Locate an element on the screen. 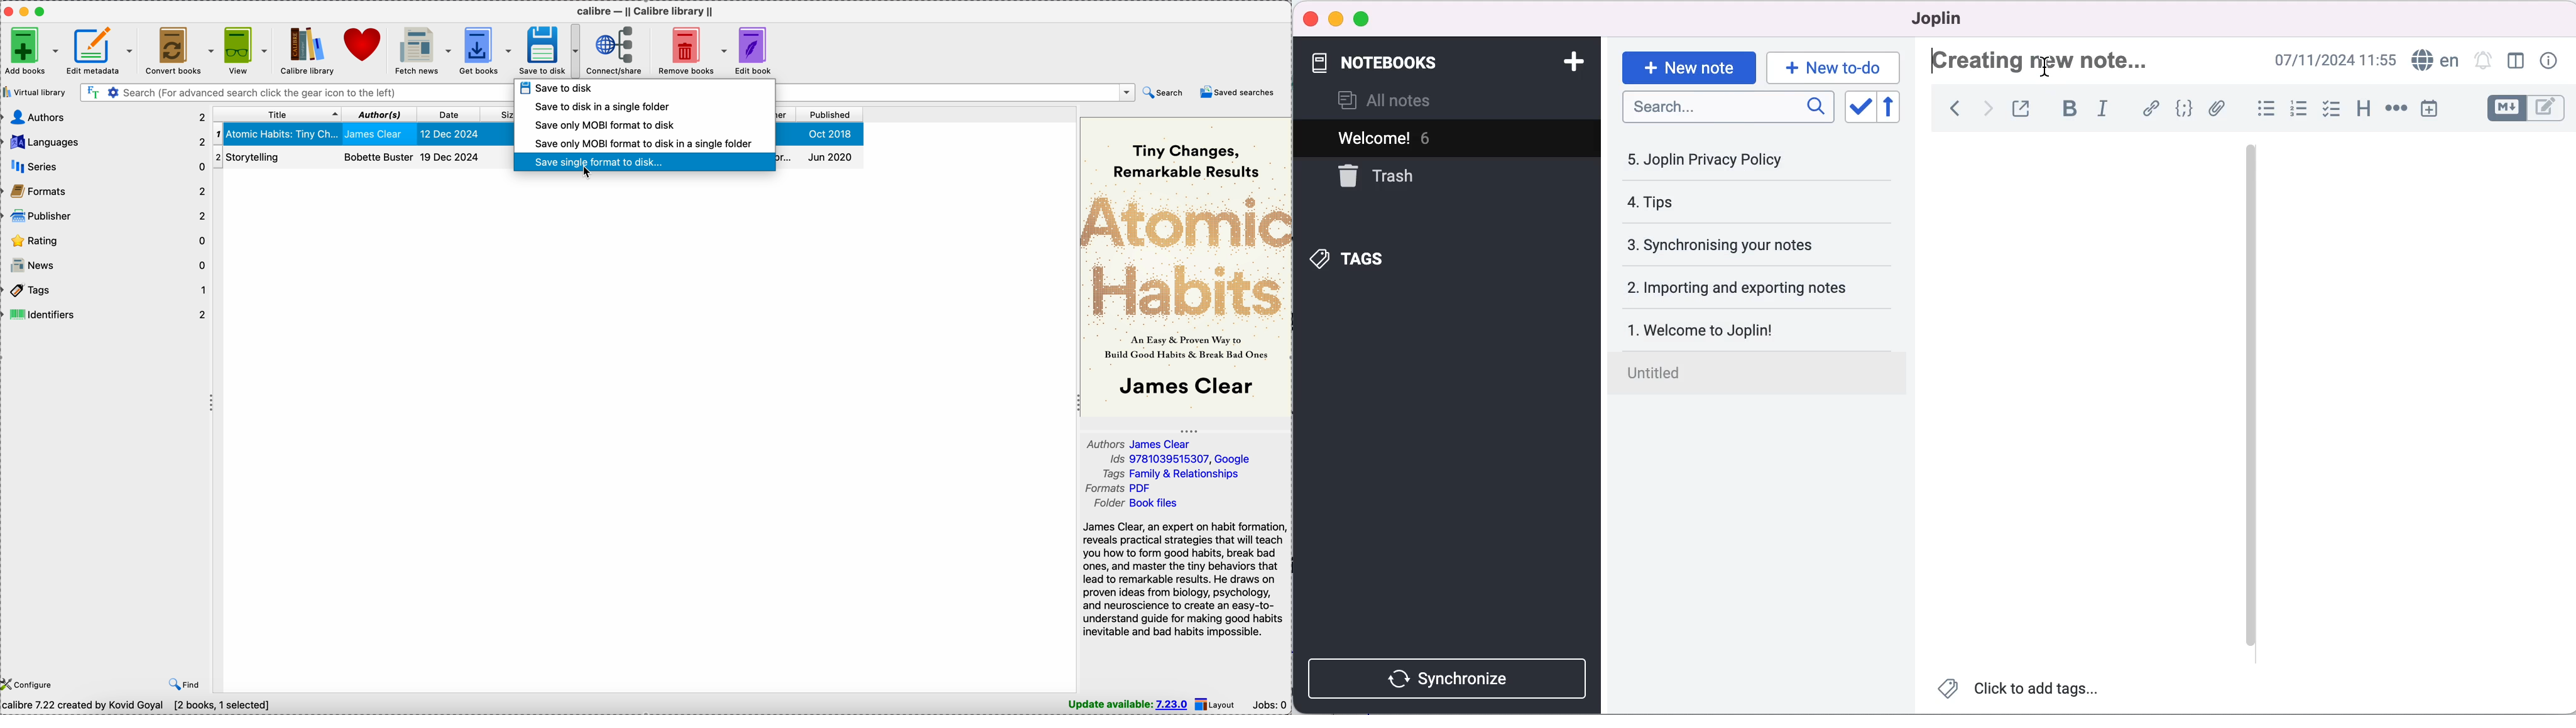  numbered list is located at coordinates (2296, 109).